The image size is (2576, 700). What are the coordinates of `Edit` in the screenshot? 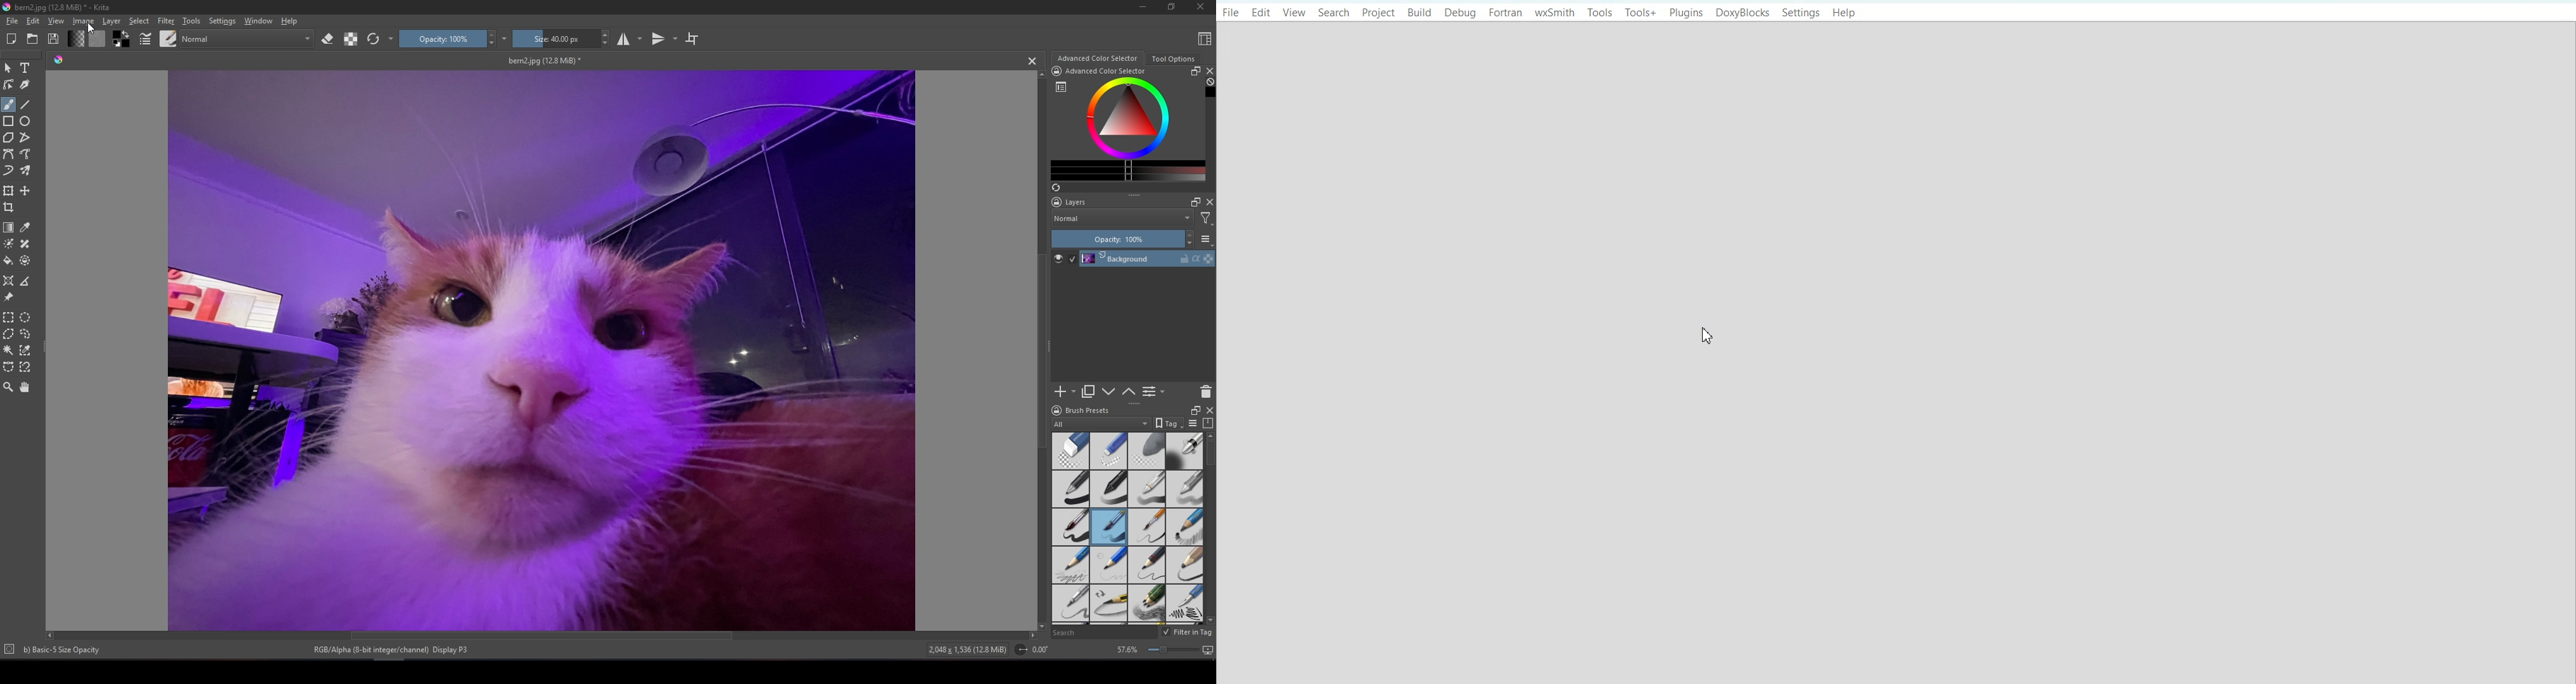 It's located at (1261, 12).